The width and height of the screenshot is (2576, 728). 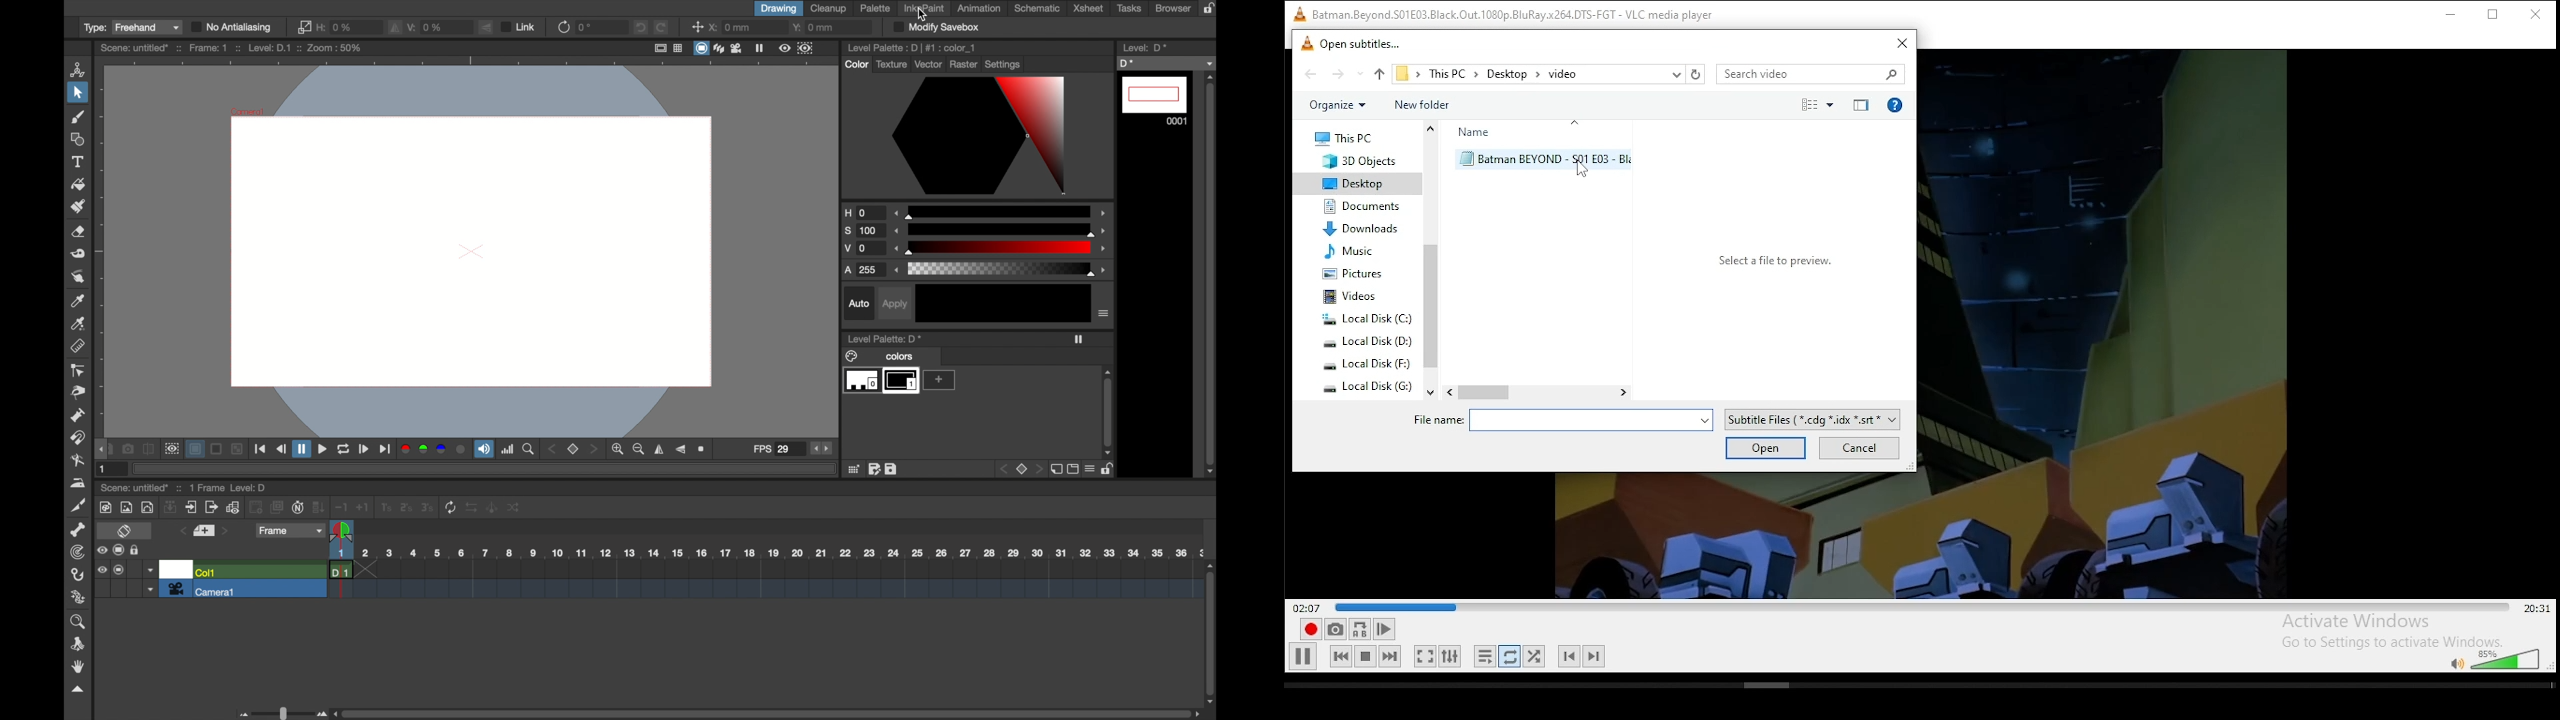 What do you see at coordinates (1379, 73) in the screenshot?
I see `up` at bounding box center [1379, 73].